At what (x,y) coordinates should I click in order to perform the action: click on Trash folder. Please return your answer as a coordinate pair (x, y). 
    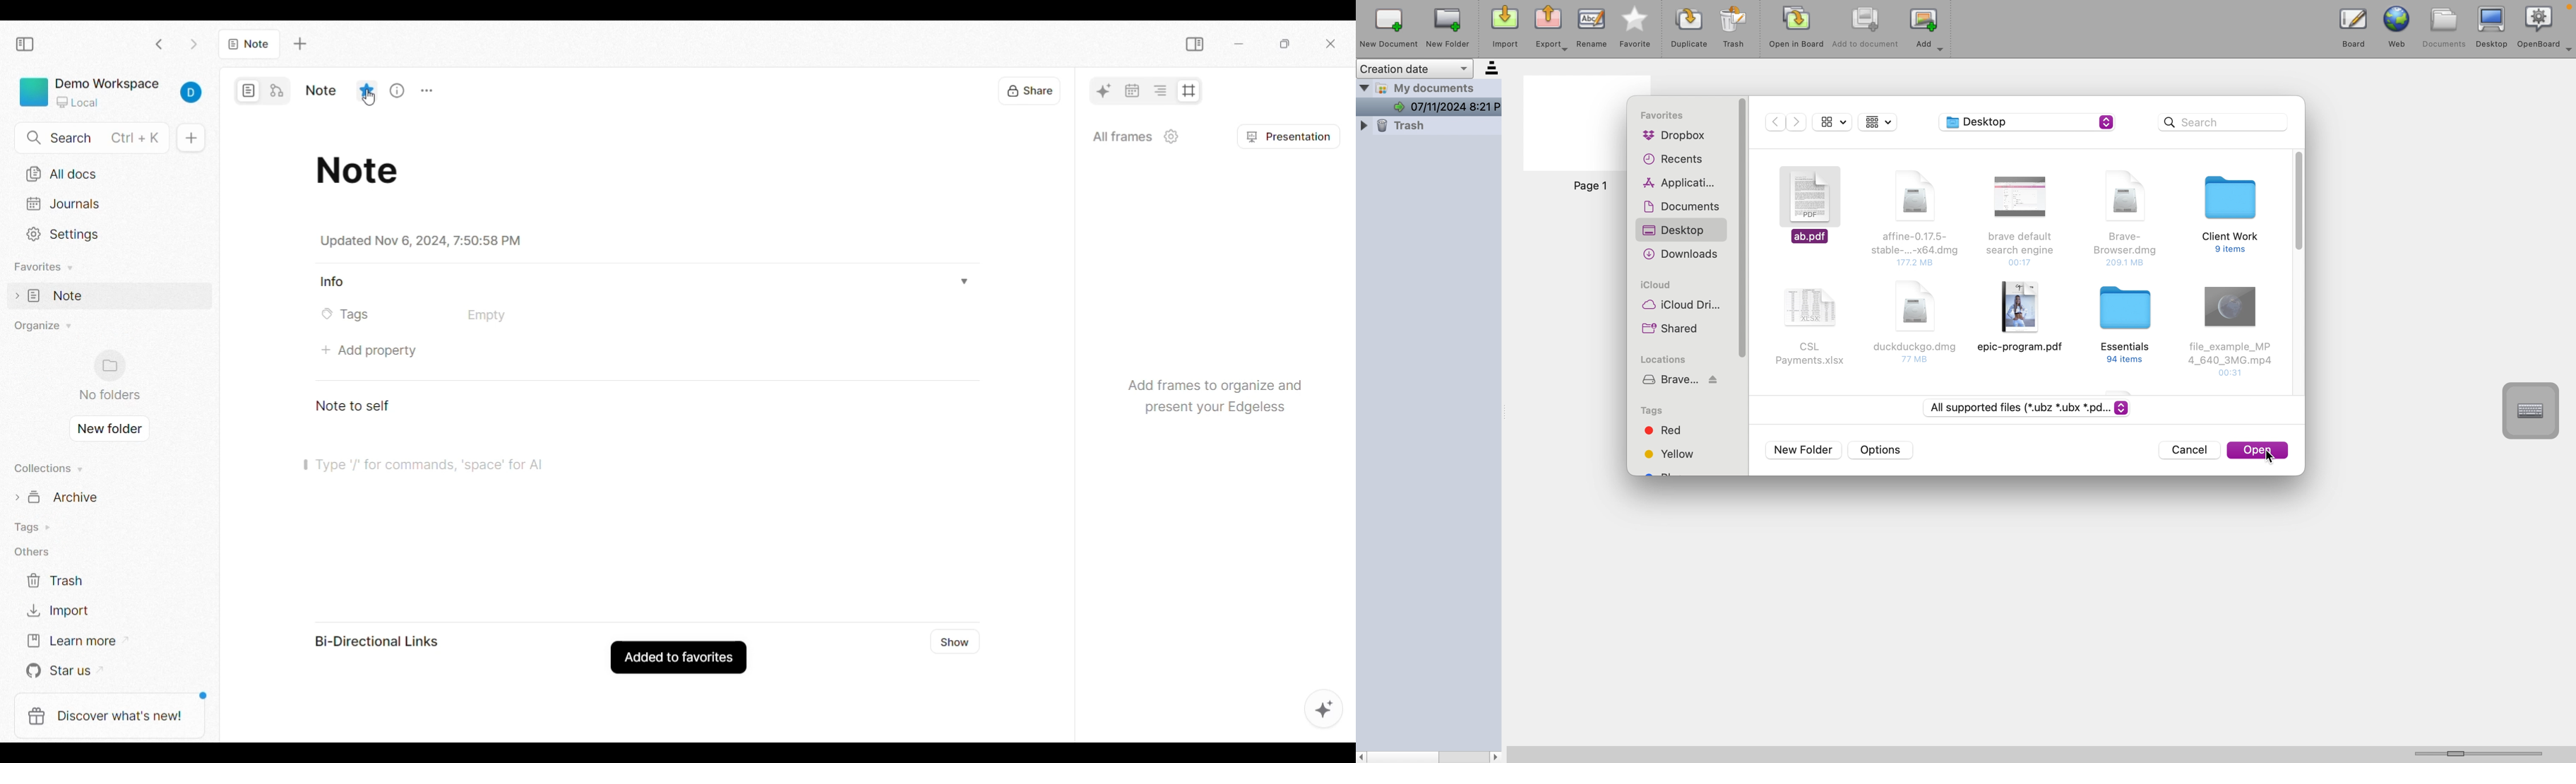
    Looking at the image, I should click on (85, 581).